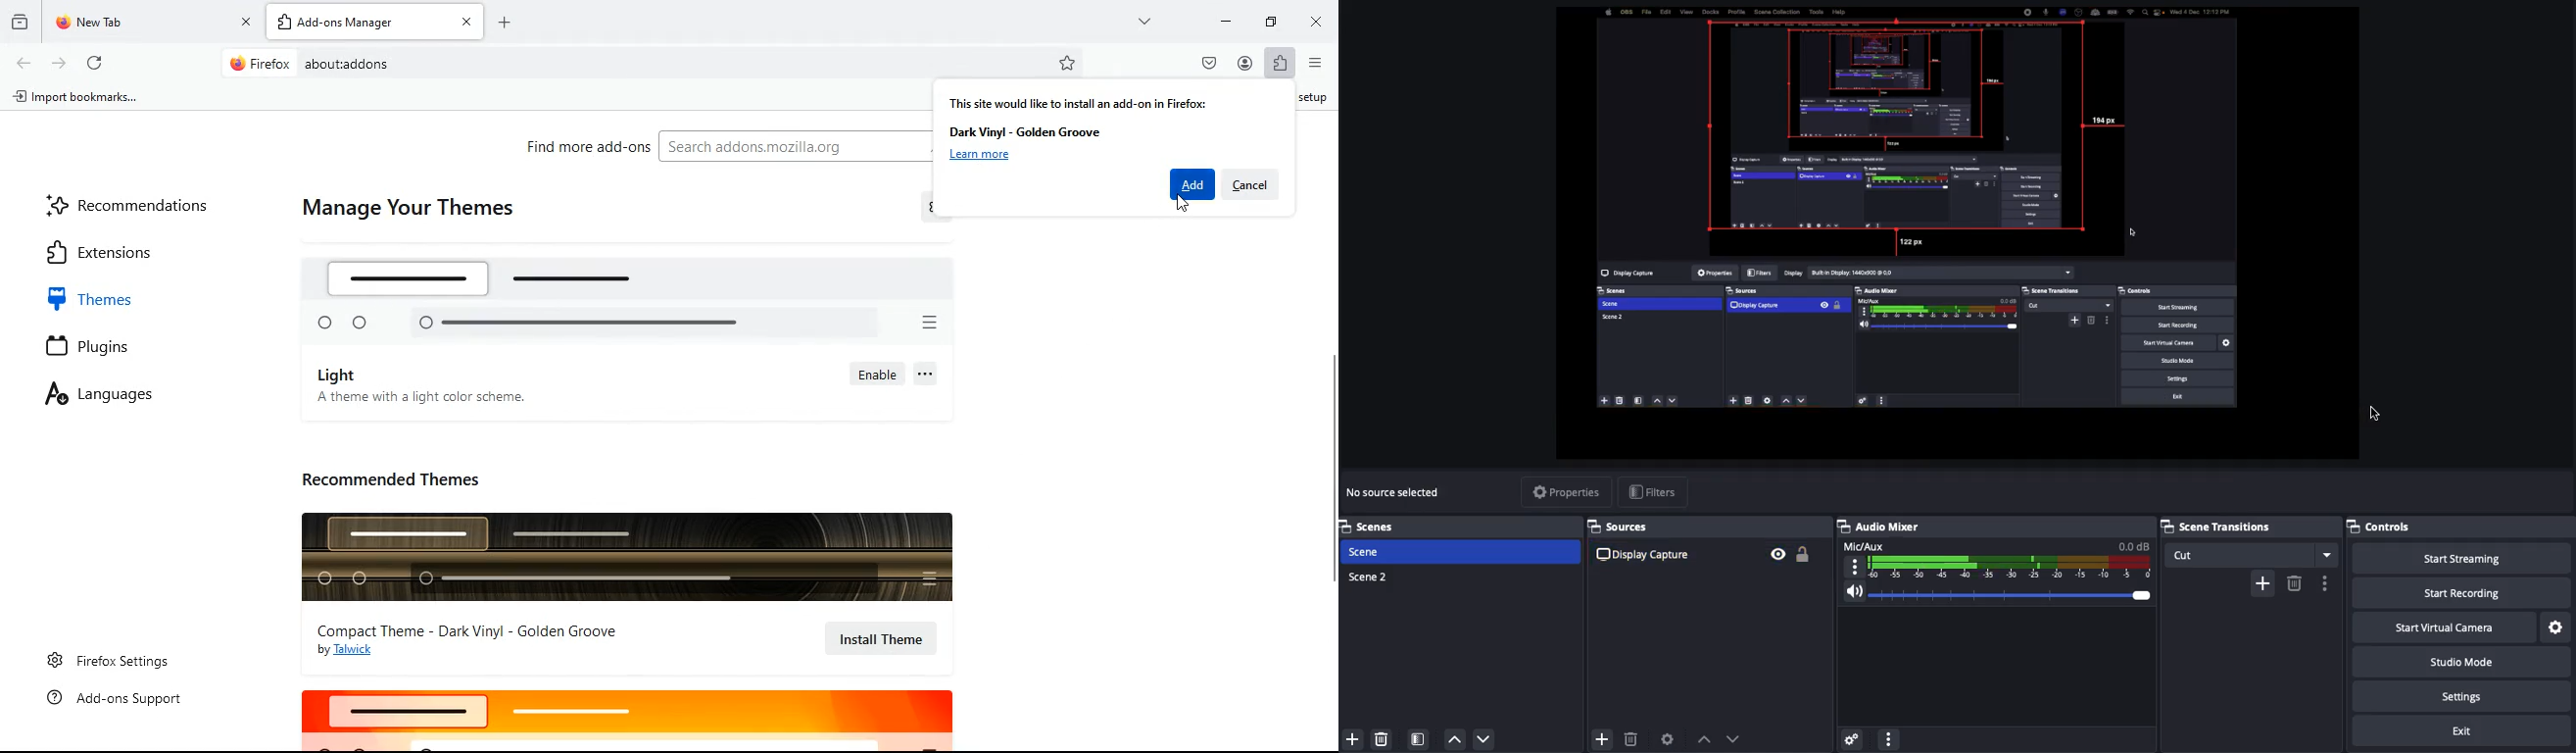  Describe the element at coordinates (1351, 737) in the screenshot. I see `Add` at that location.